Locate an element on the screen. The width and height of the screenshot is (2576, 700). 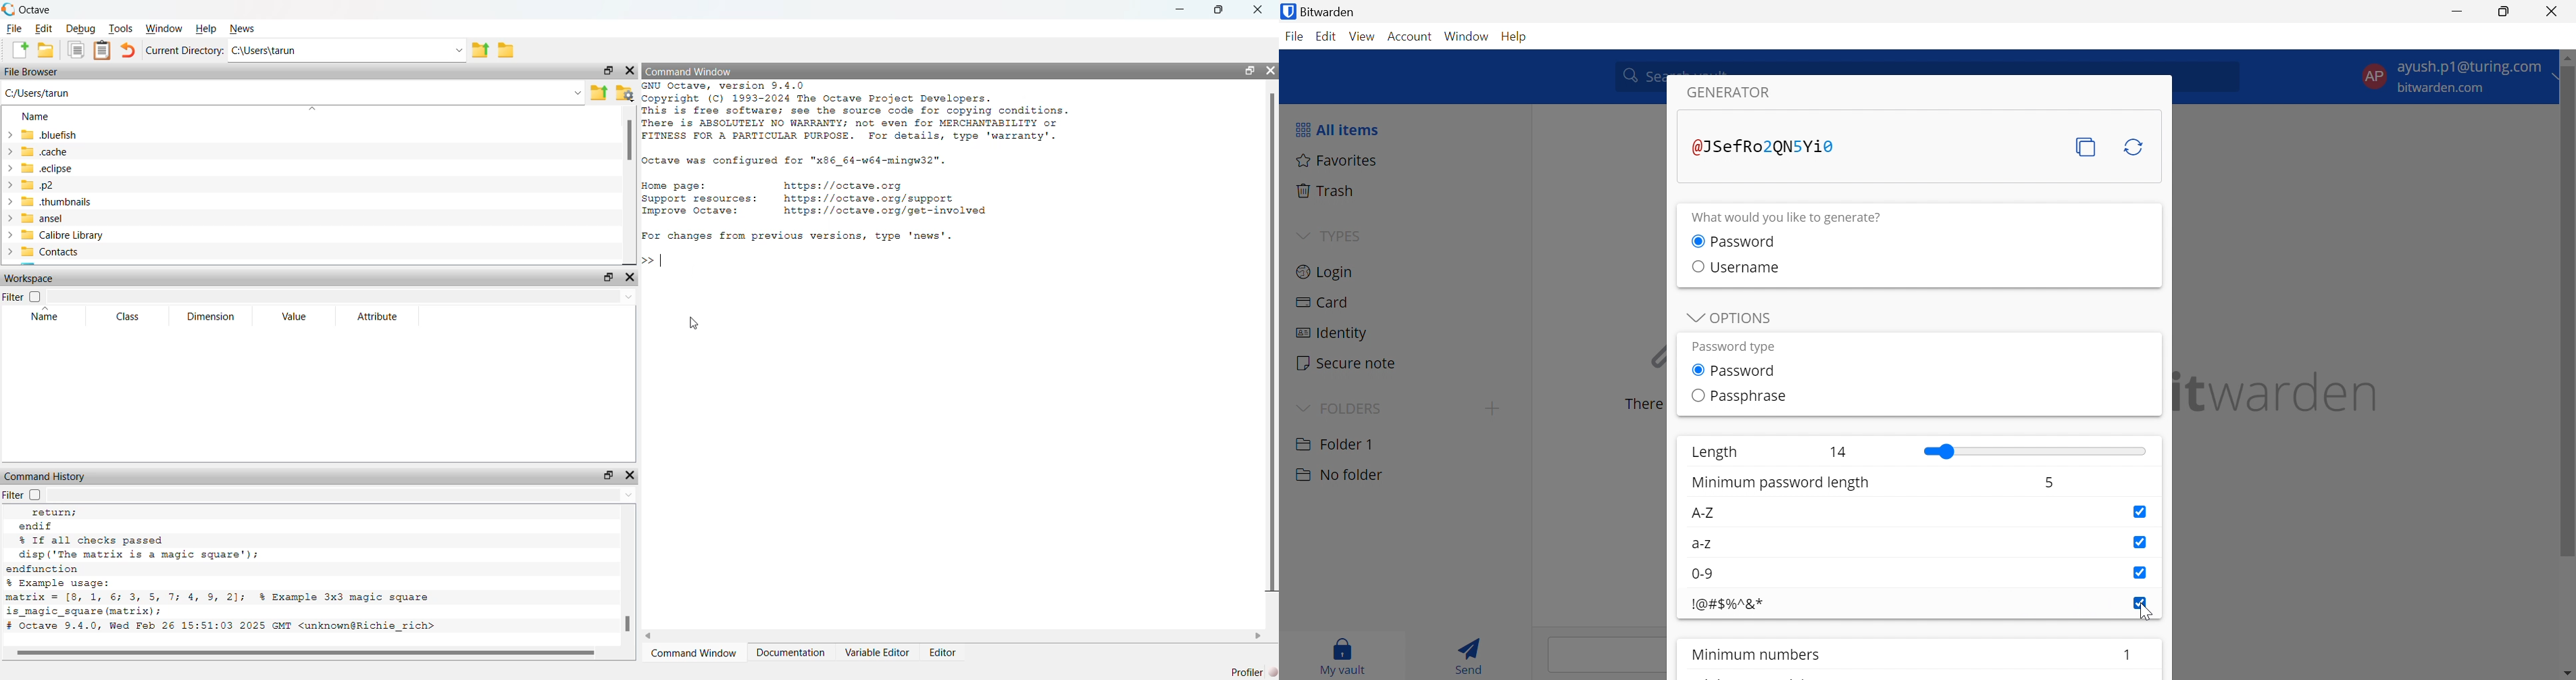
0-9 is located at coordinates (1706, 574).